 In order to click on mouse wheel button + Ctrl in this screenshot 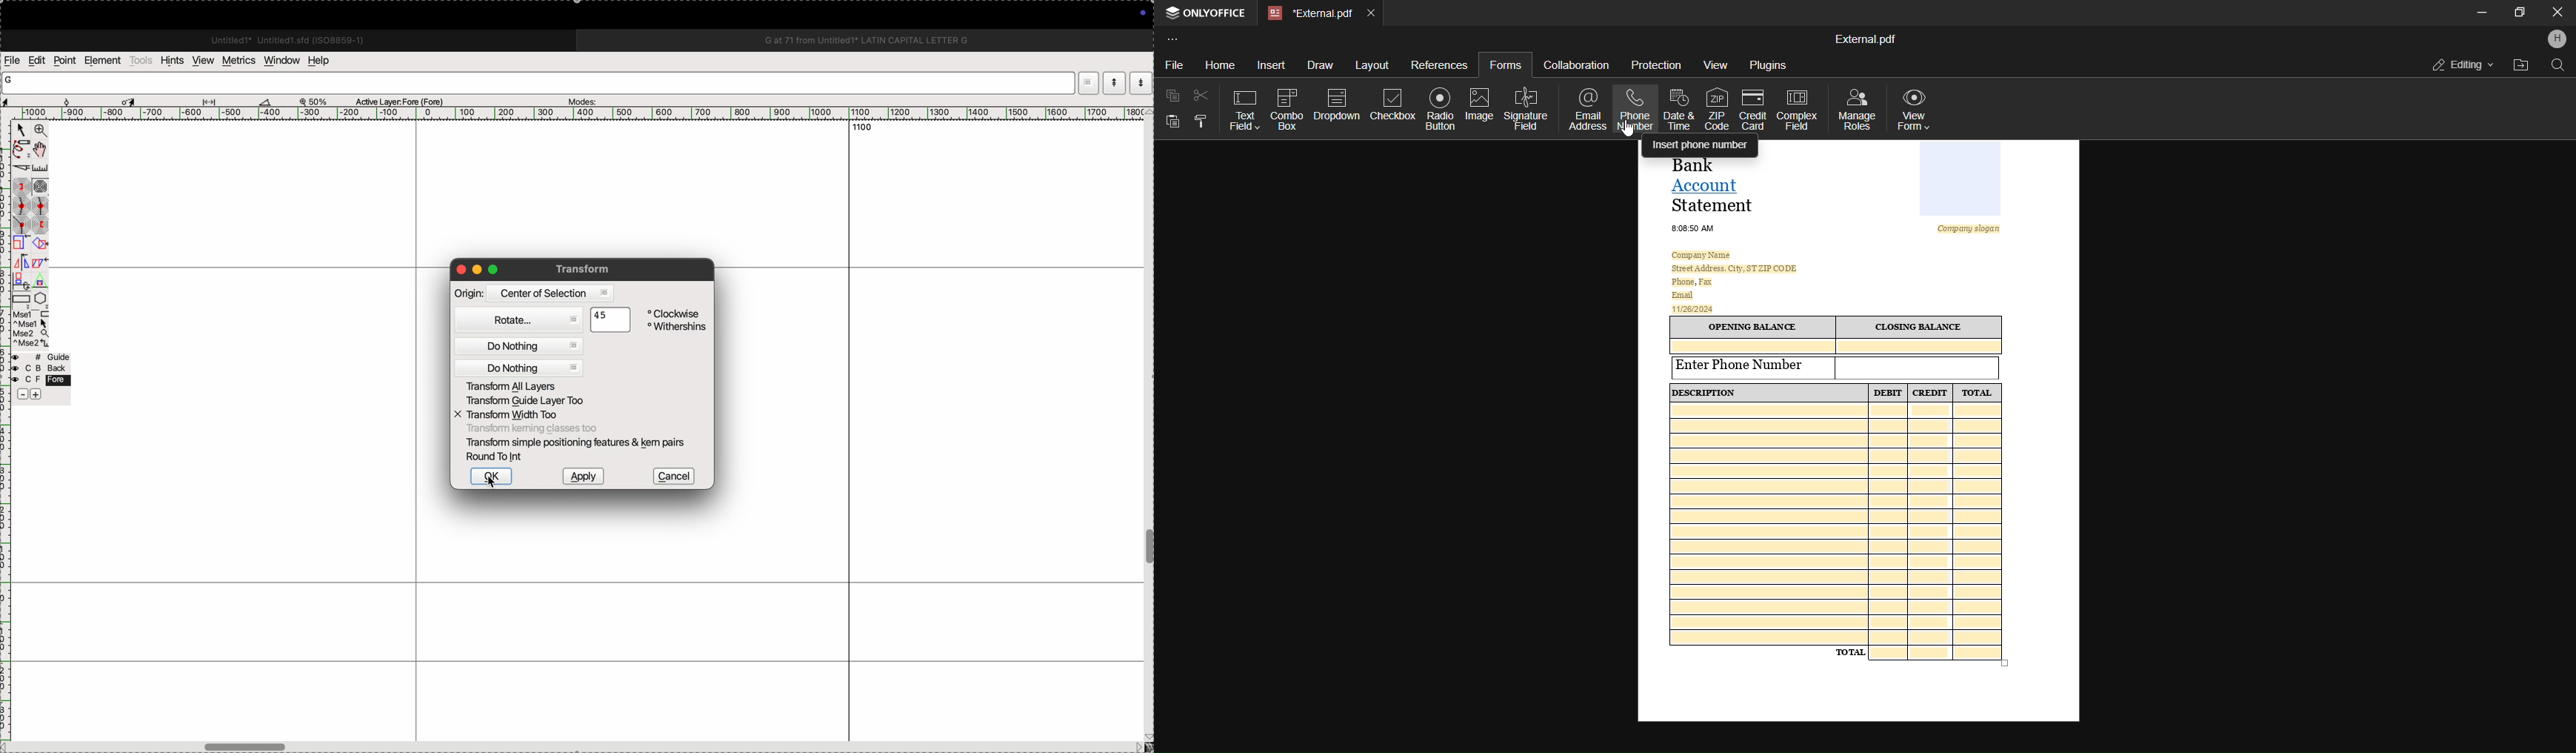, I will do `click(31, 344)`.